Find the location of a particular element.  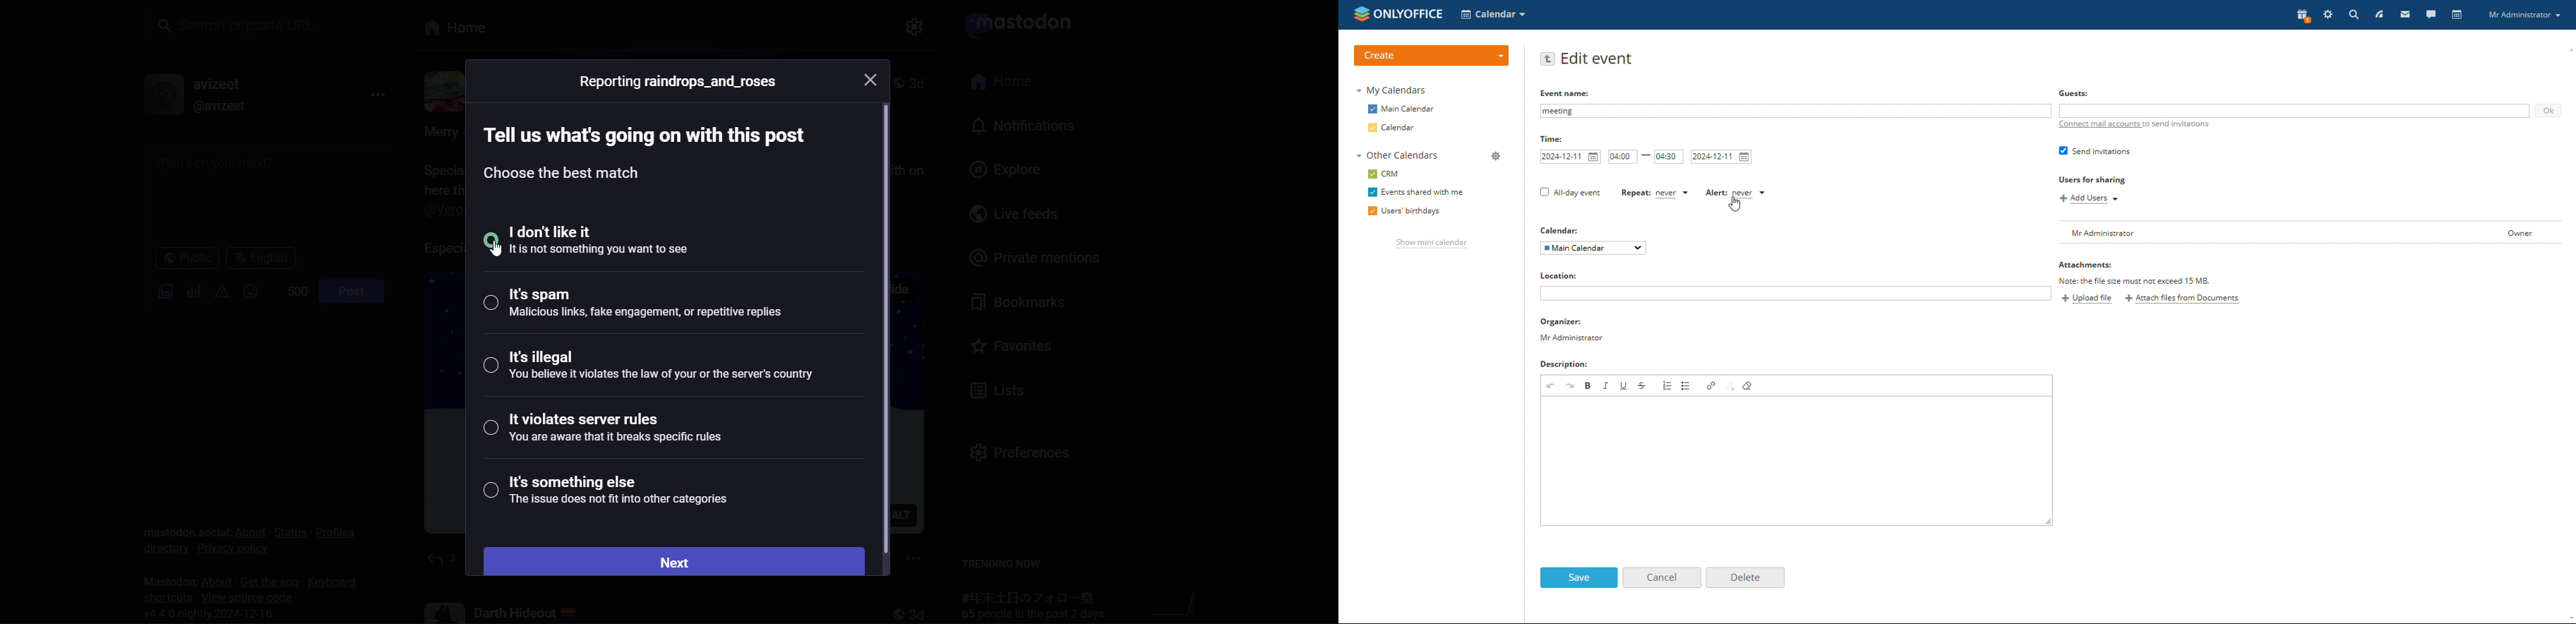

settings is located at coordinates (2328, 15).